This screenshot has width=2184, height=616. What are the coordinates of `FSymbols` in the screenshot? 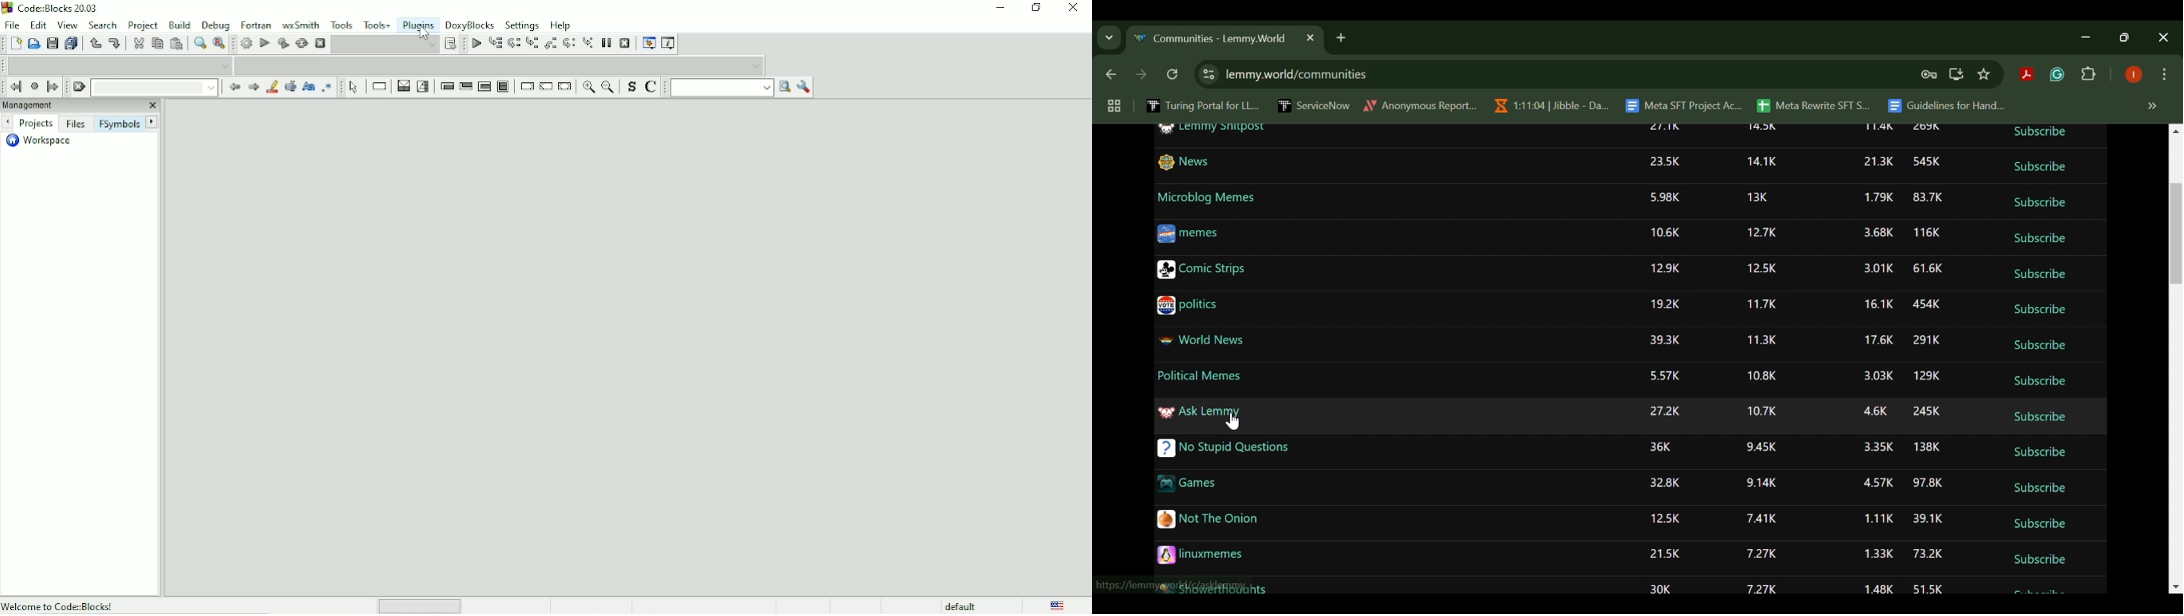 It's located at (119, 123).